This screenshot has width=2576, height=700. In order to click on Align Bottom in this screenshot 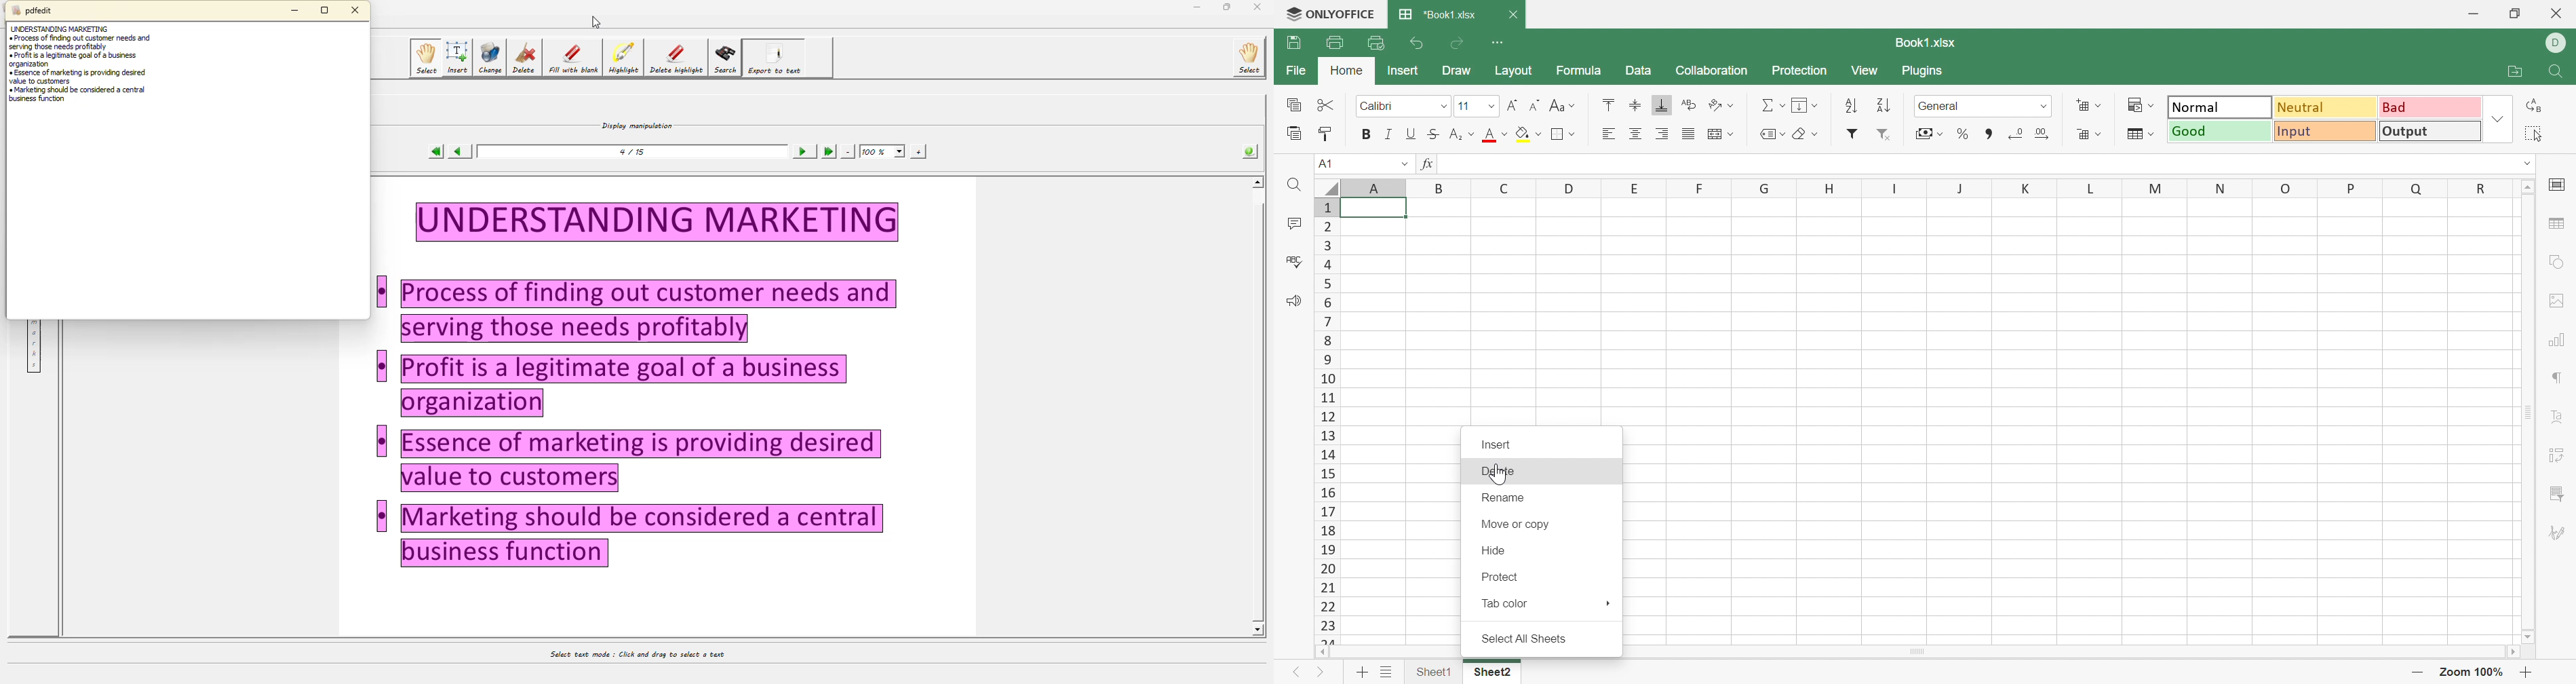, I will do `click(1664, 106)`.